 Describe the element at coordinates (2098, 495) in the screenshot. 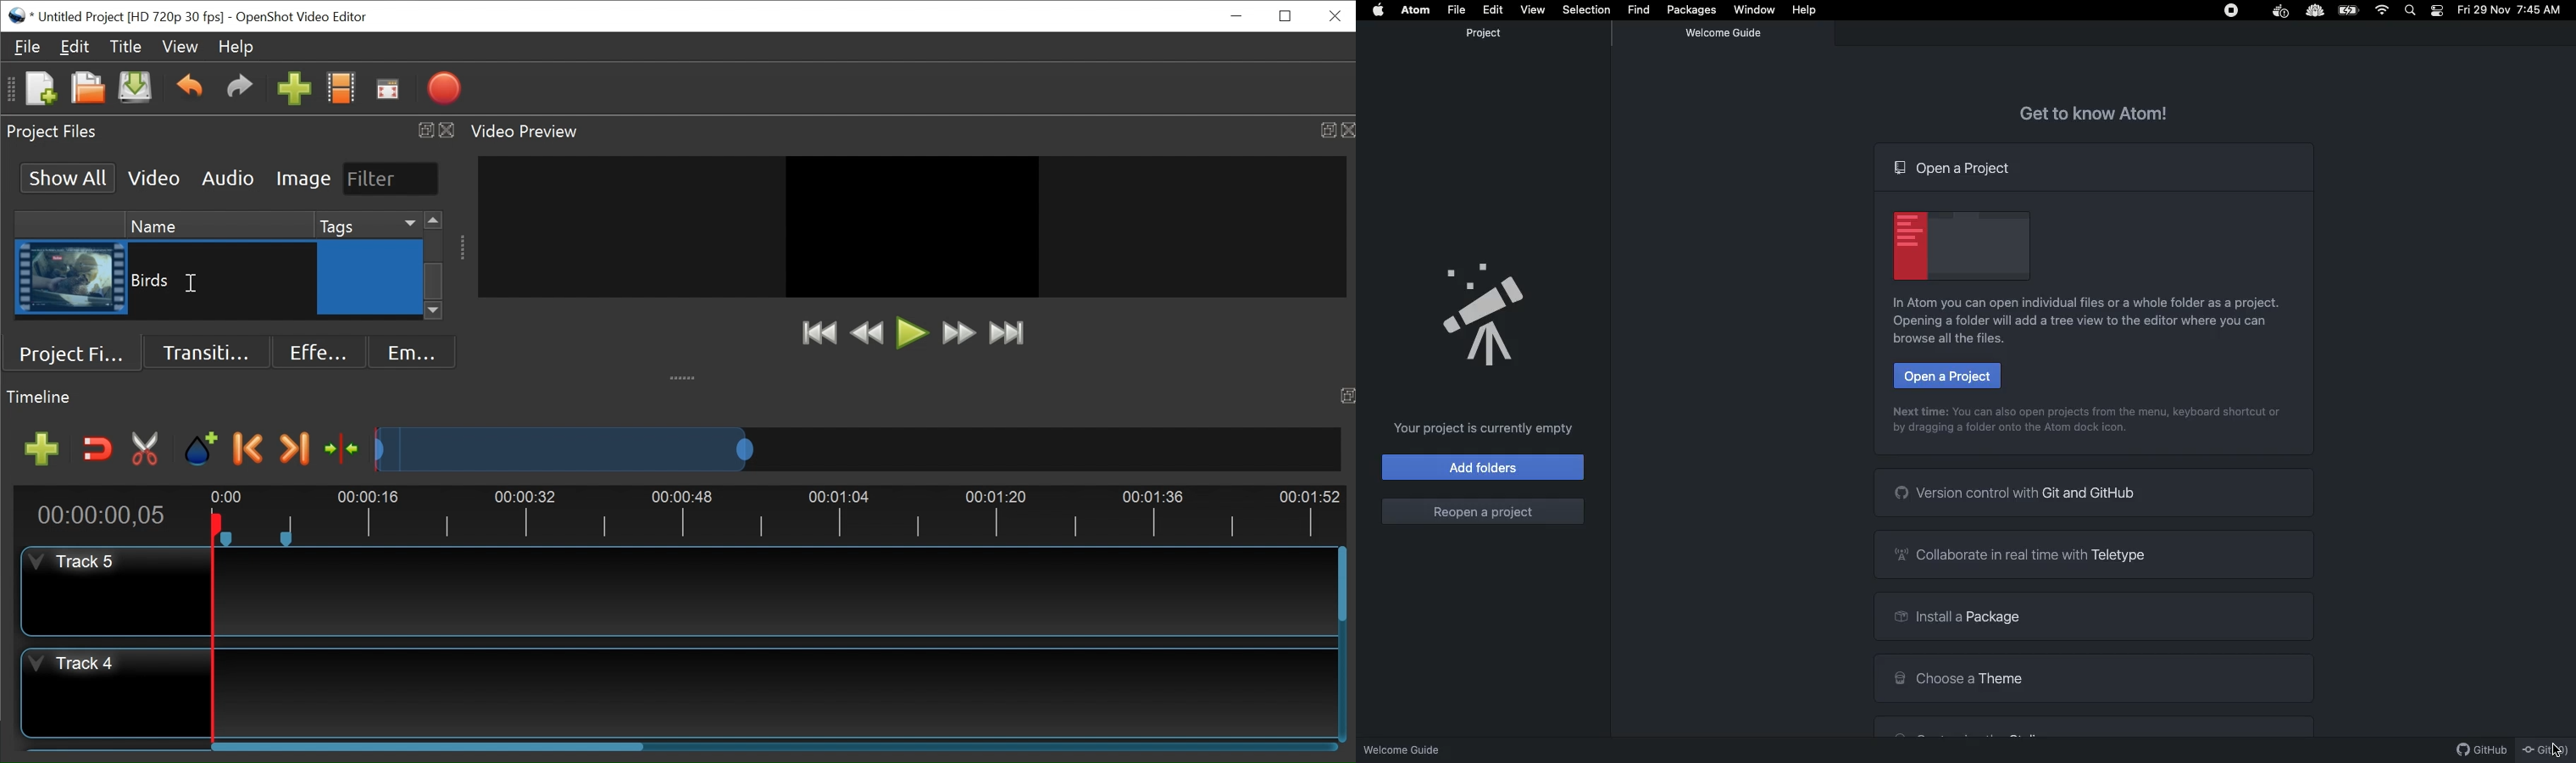

I see `Version control with Git and GitHub` at that location.